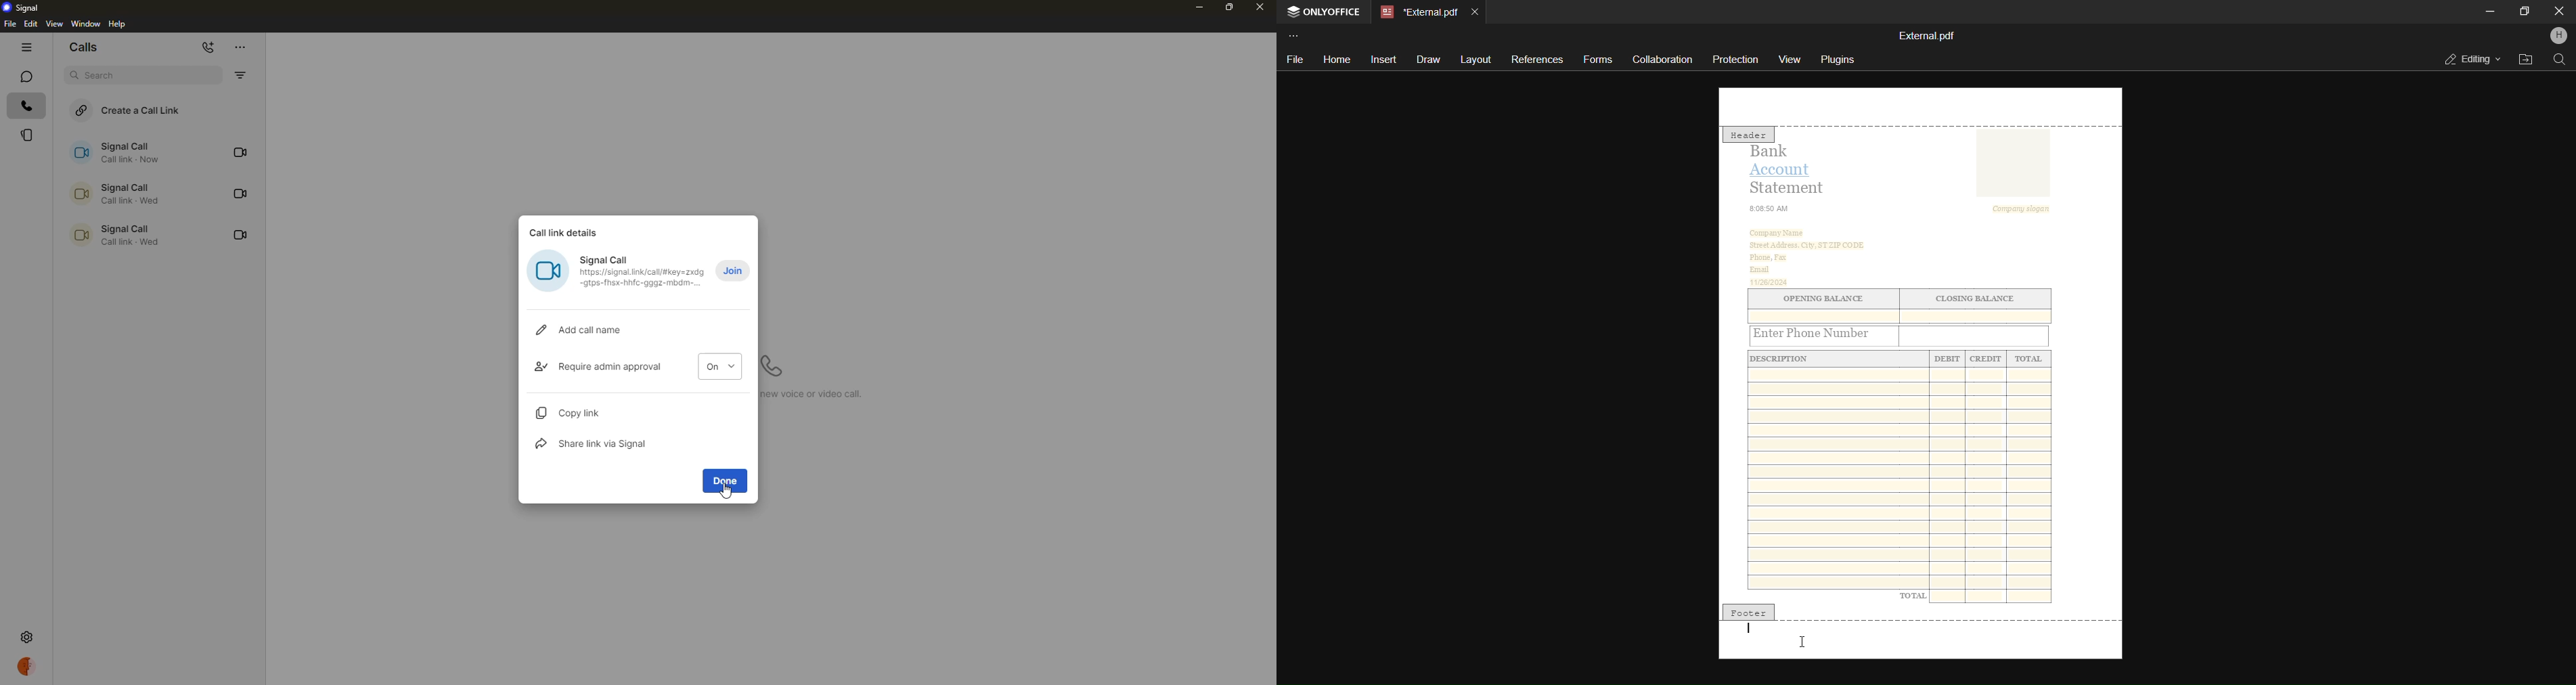 This screenshot has width=2576, height=700. What do you see at coordinates (2556, 11) in the screenshot?
I see `close` at bounding box center [2556, 11].